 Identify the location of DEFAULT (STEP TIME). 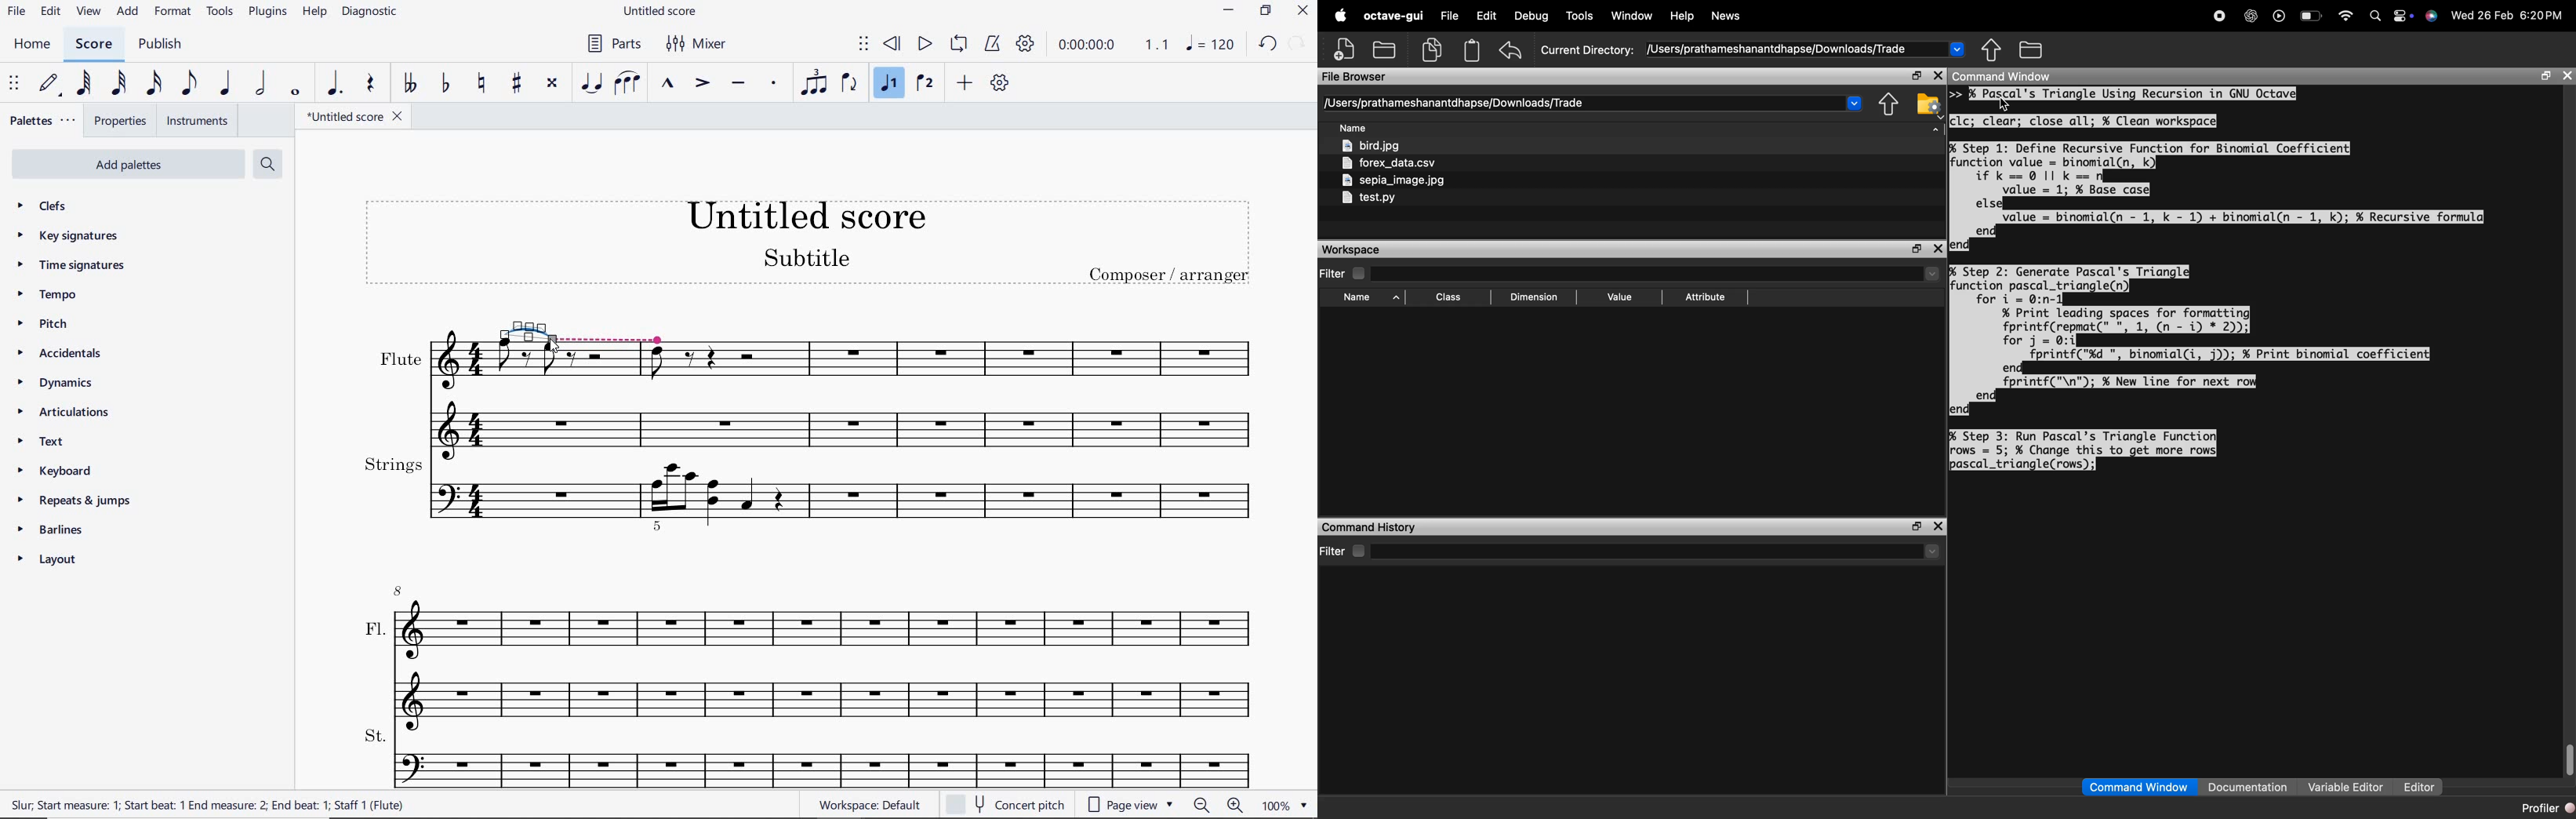
(52, 83).